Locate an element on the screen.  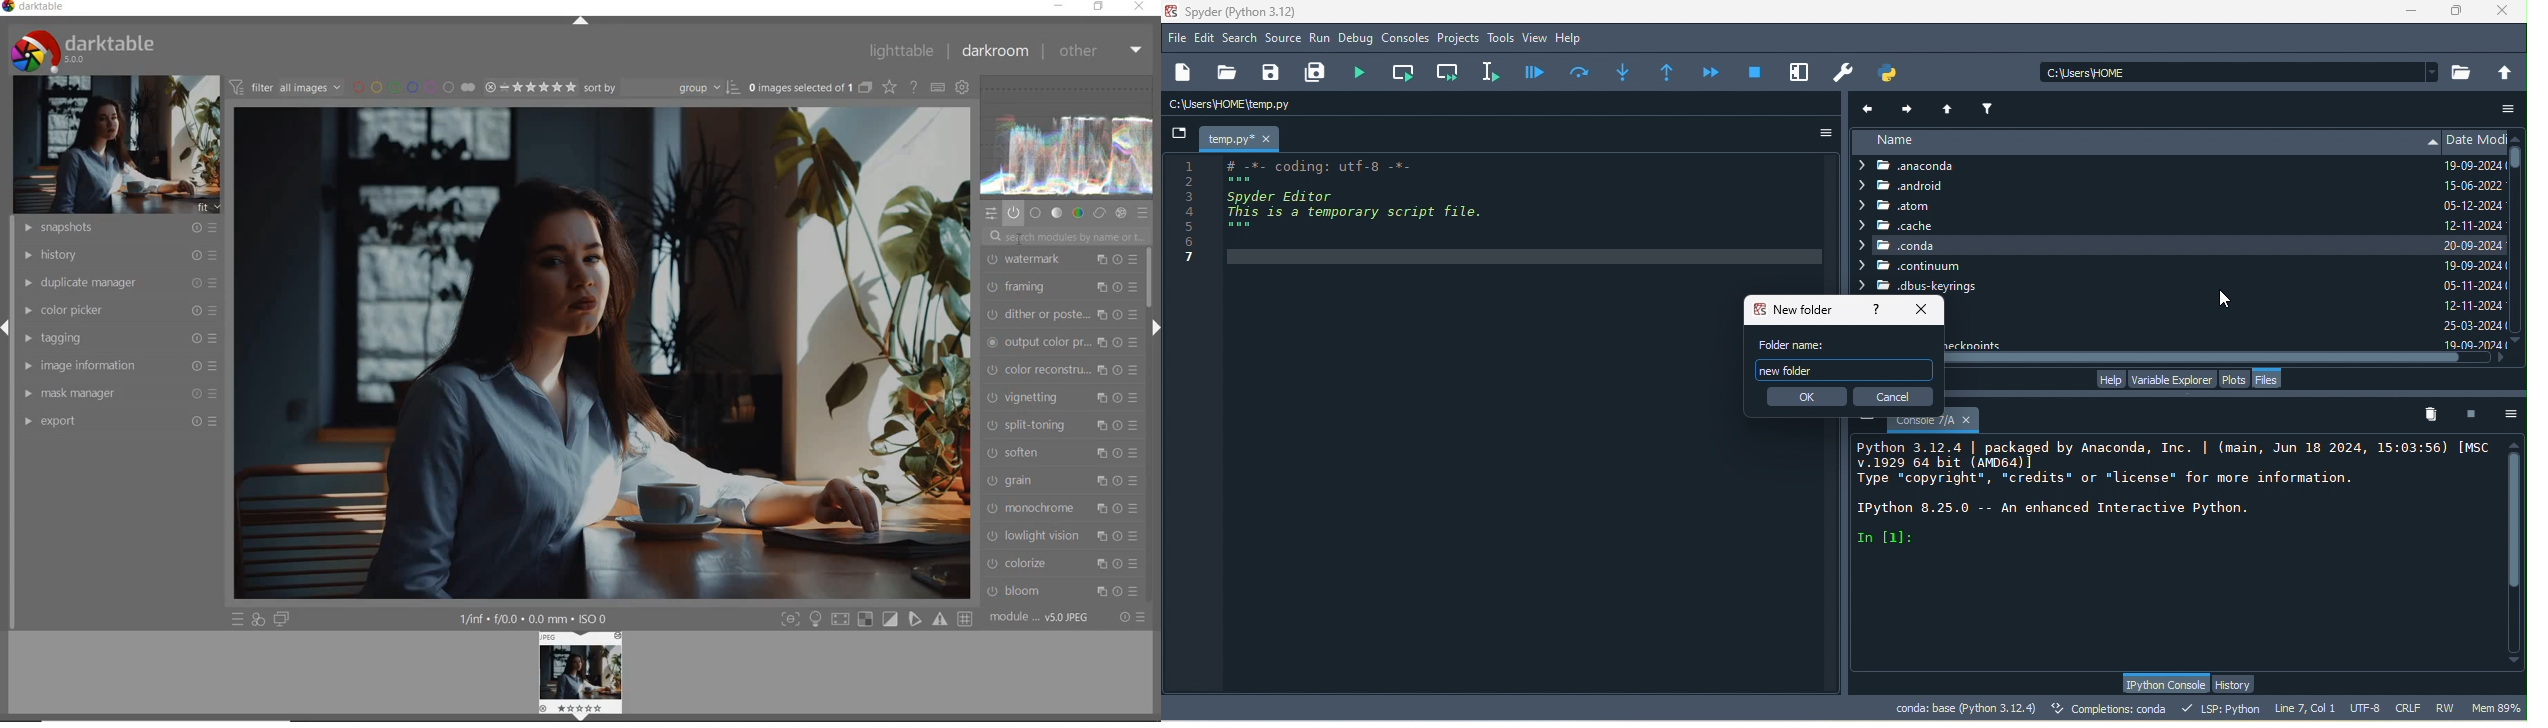
split-toning is located at coordinates (1062, 425).